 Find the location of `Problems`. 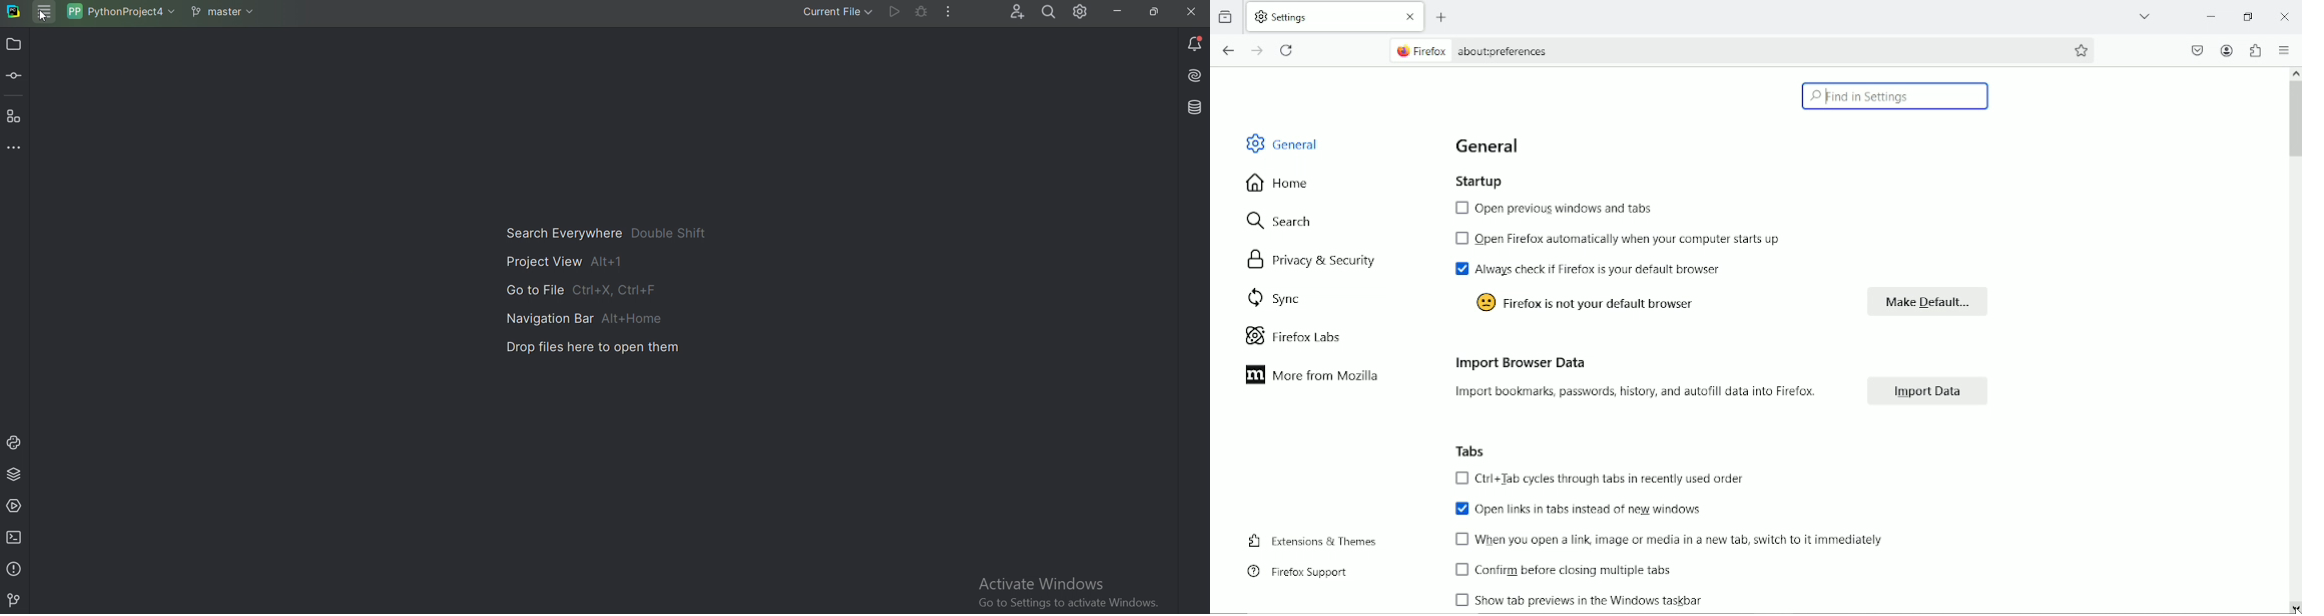

Problems is located at coordinates (15, 567).